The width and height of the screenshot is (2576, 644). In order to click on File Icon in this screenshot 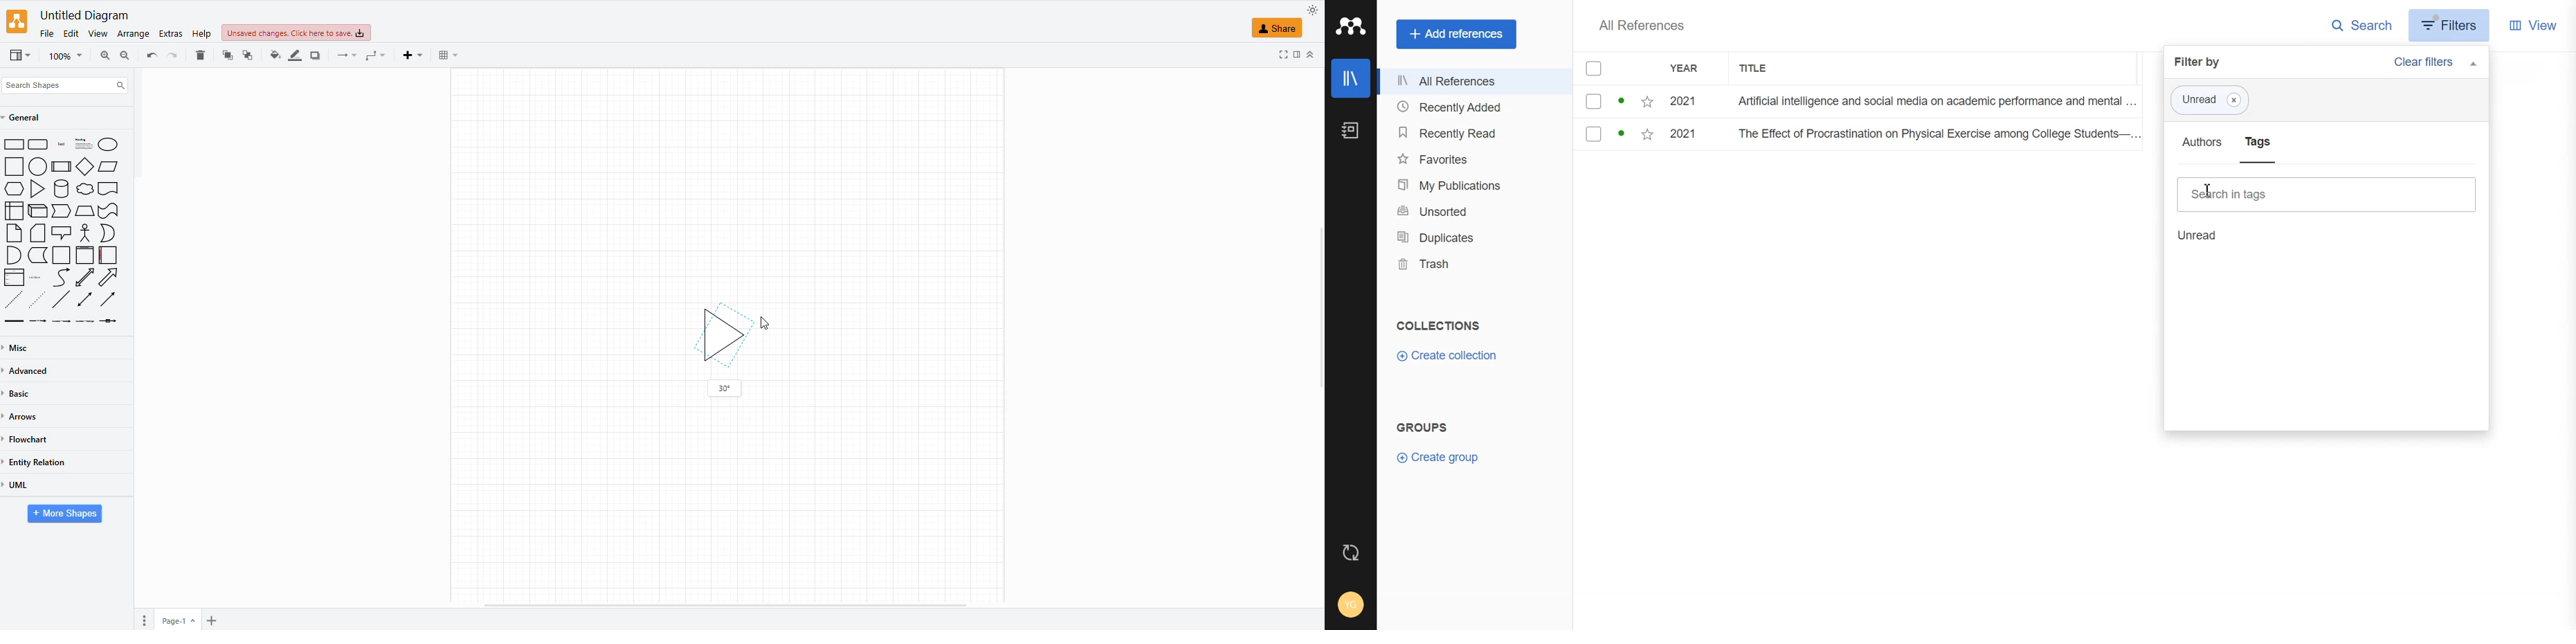, I will do `click(15, 233)`.